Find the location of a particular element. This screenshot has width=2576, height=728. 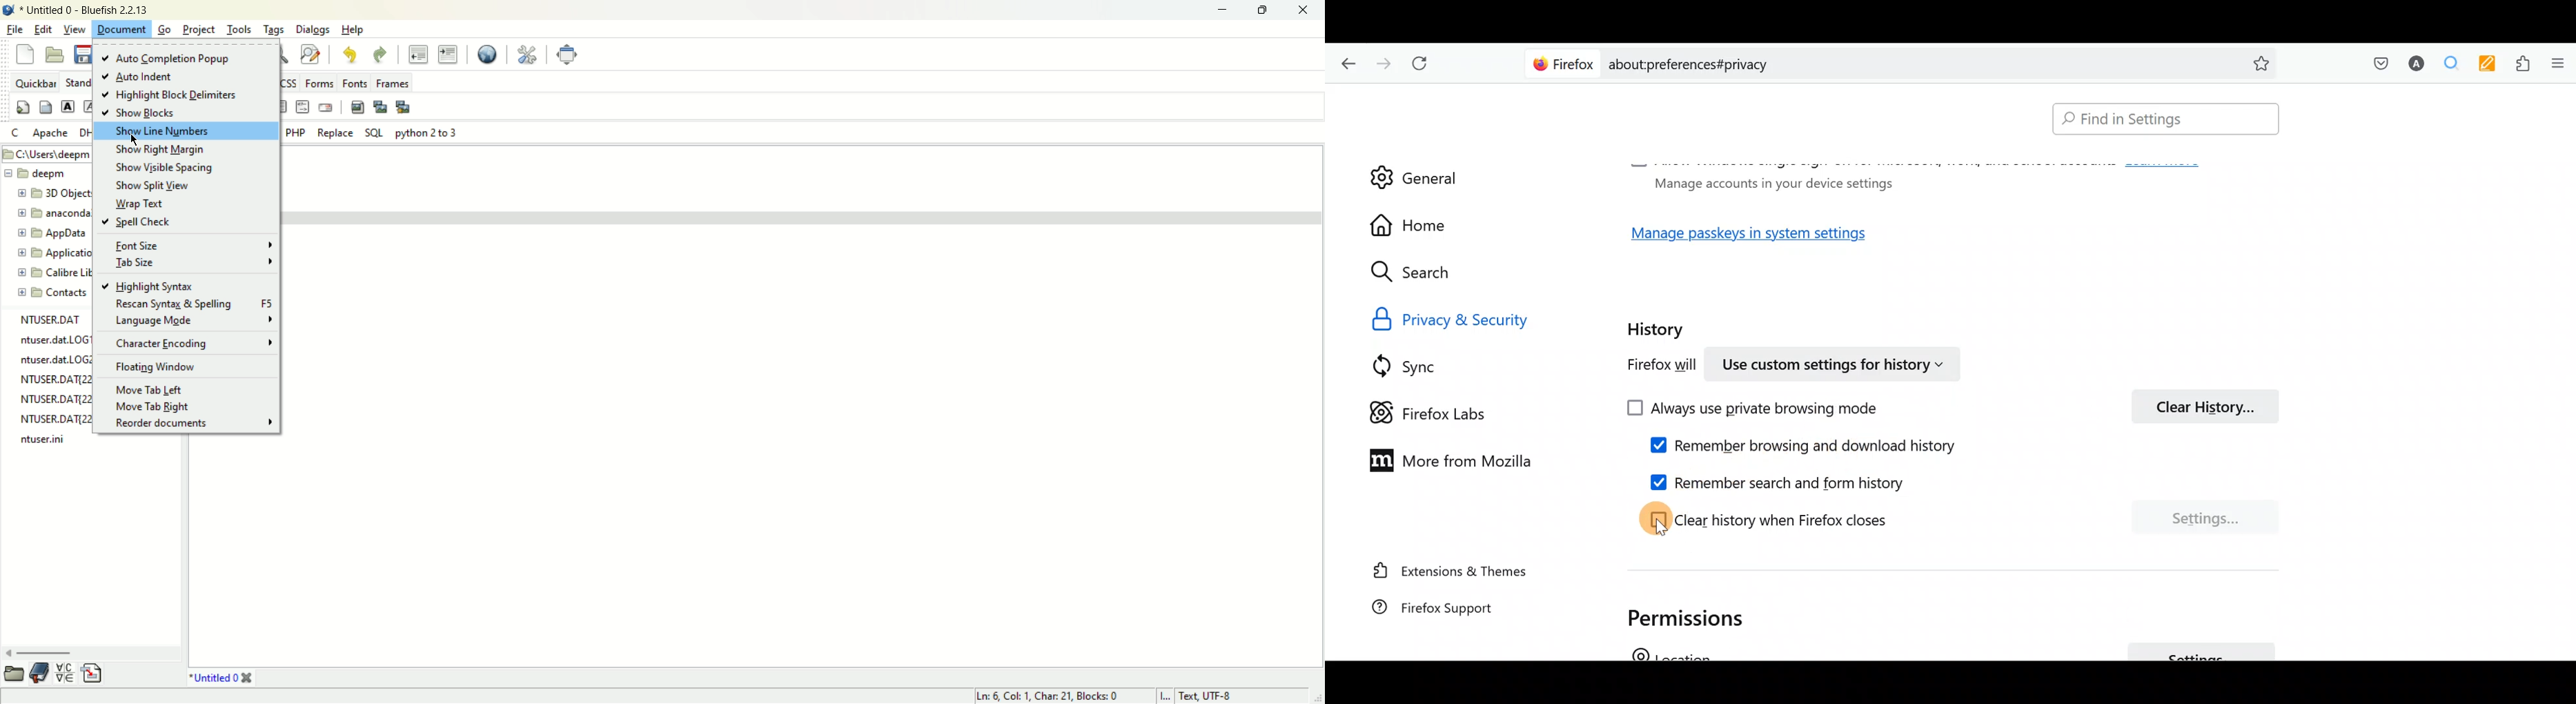

General is located at coordinates (1414, 169).